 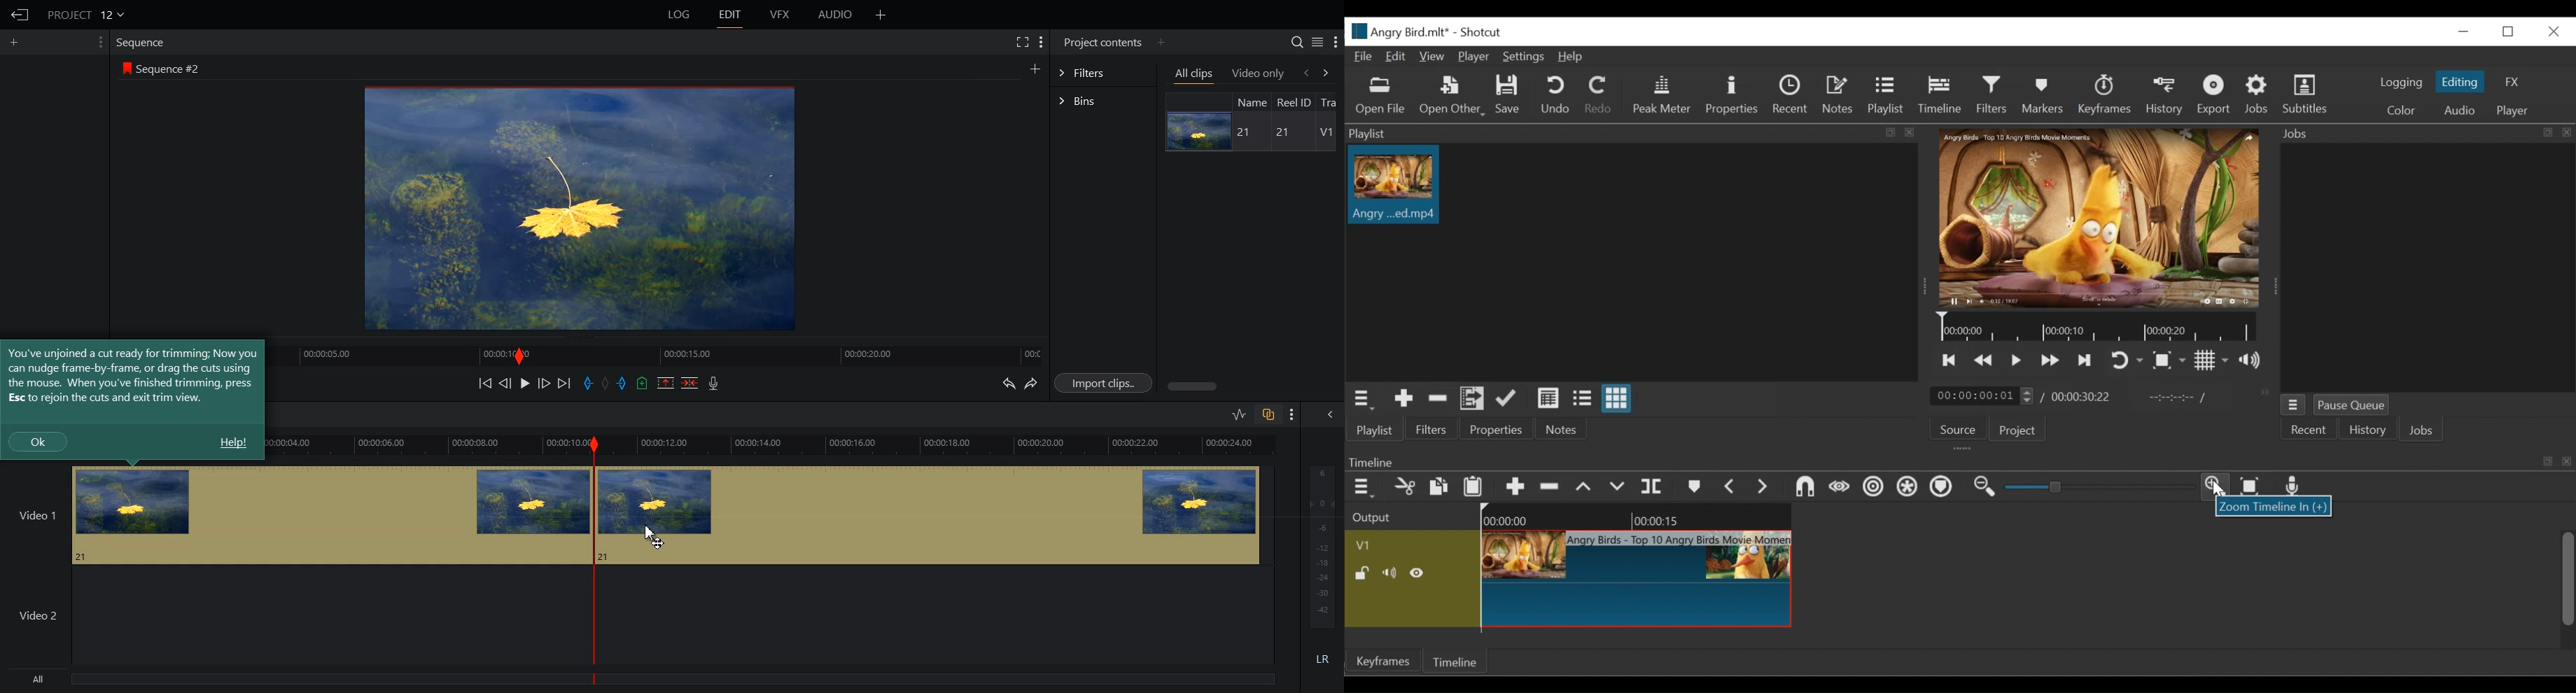 I want to click on Split at playhead, so click(x=1653, y=484).